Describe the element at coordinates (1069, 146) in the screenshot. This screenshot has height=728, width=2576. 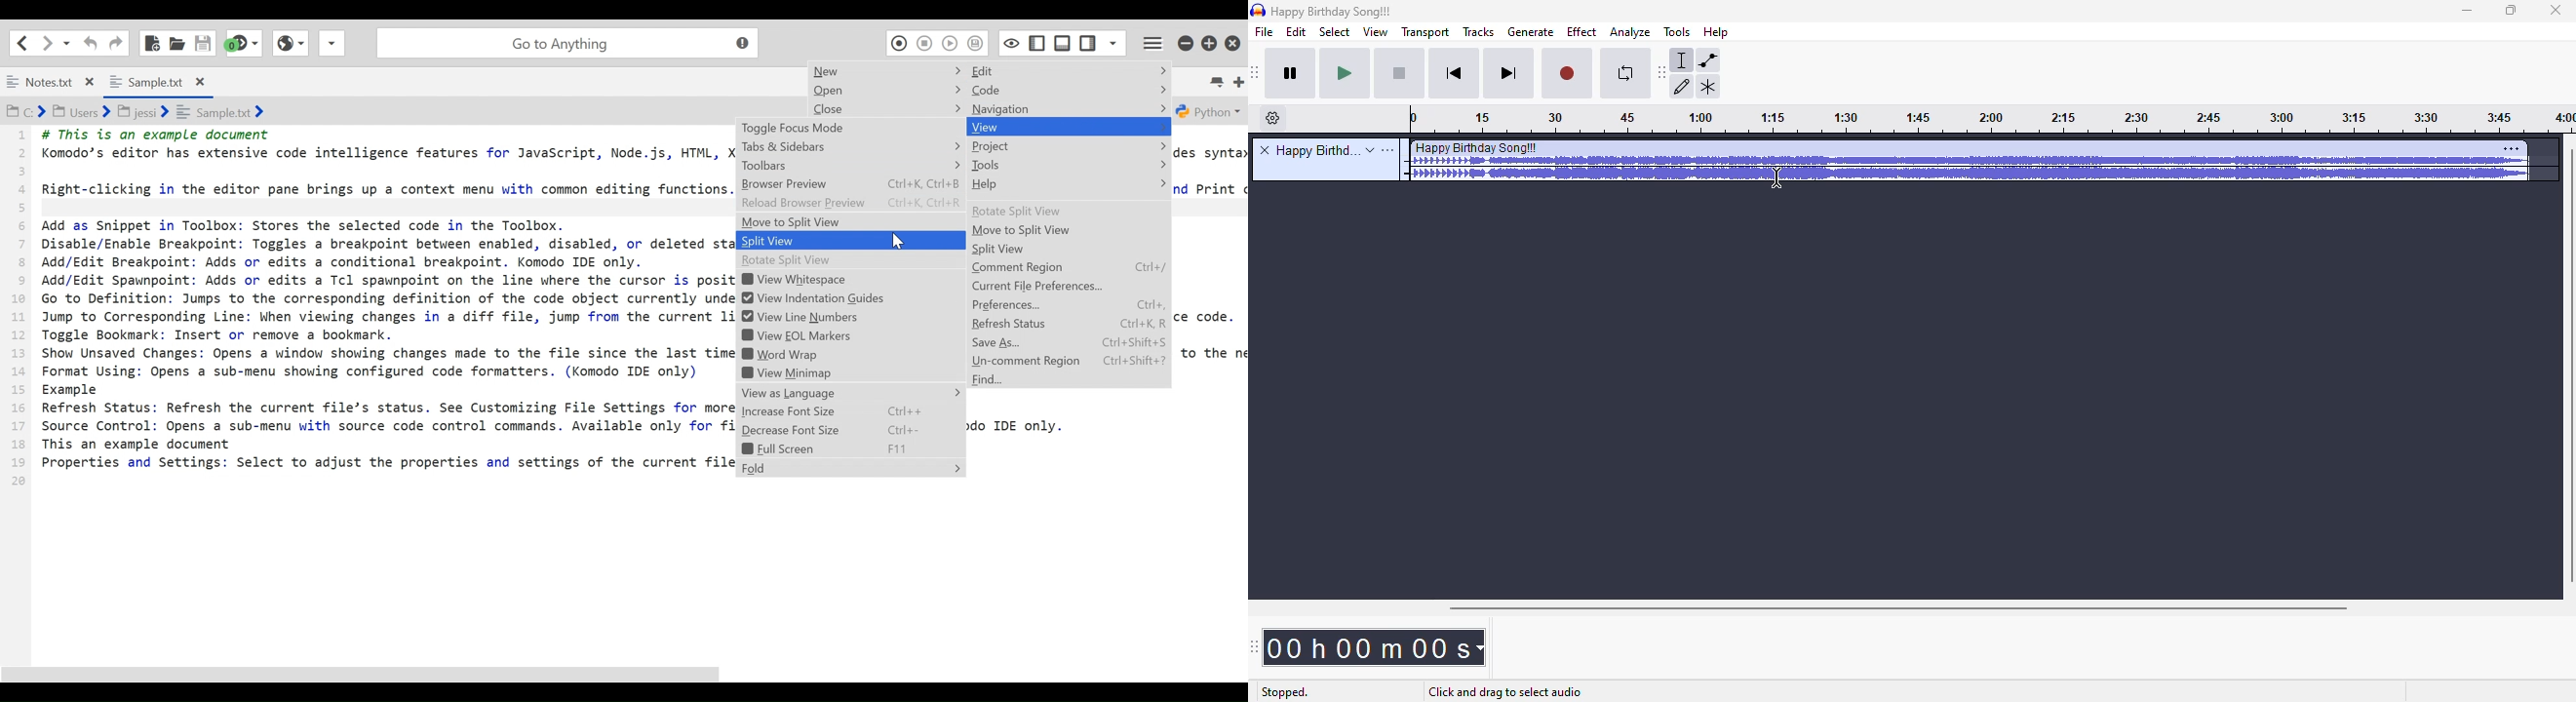
I see `Project` at that location.